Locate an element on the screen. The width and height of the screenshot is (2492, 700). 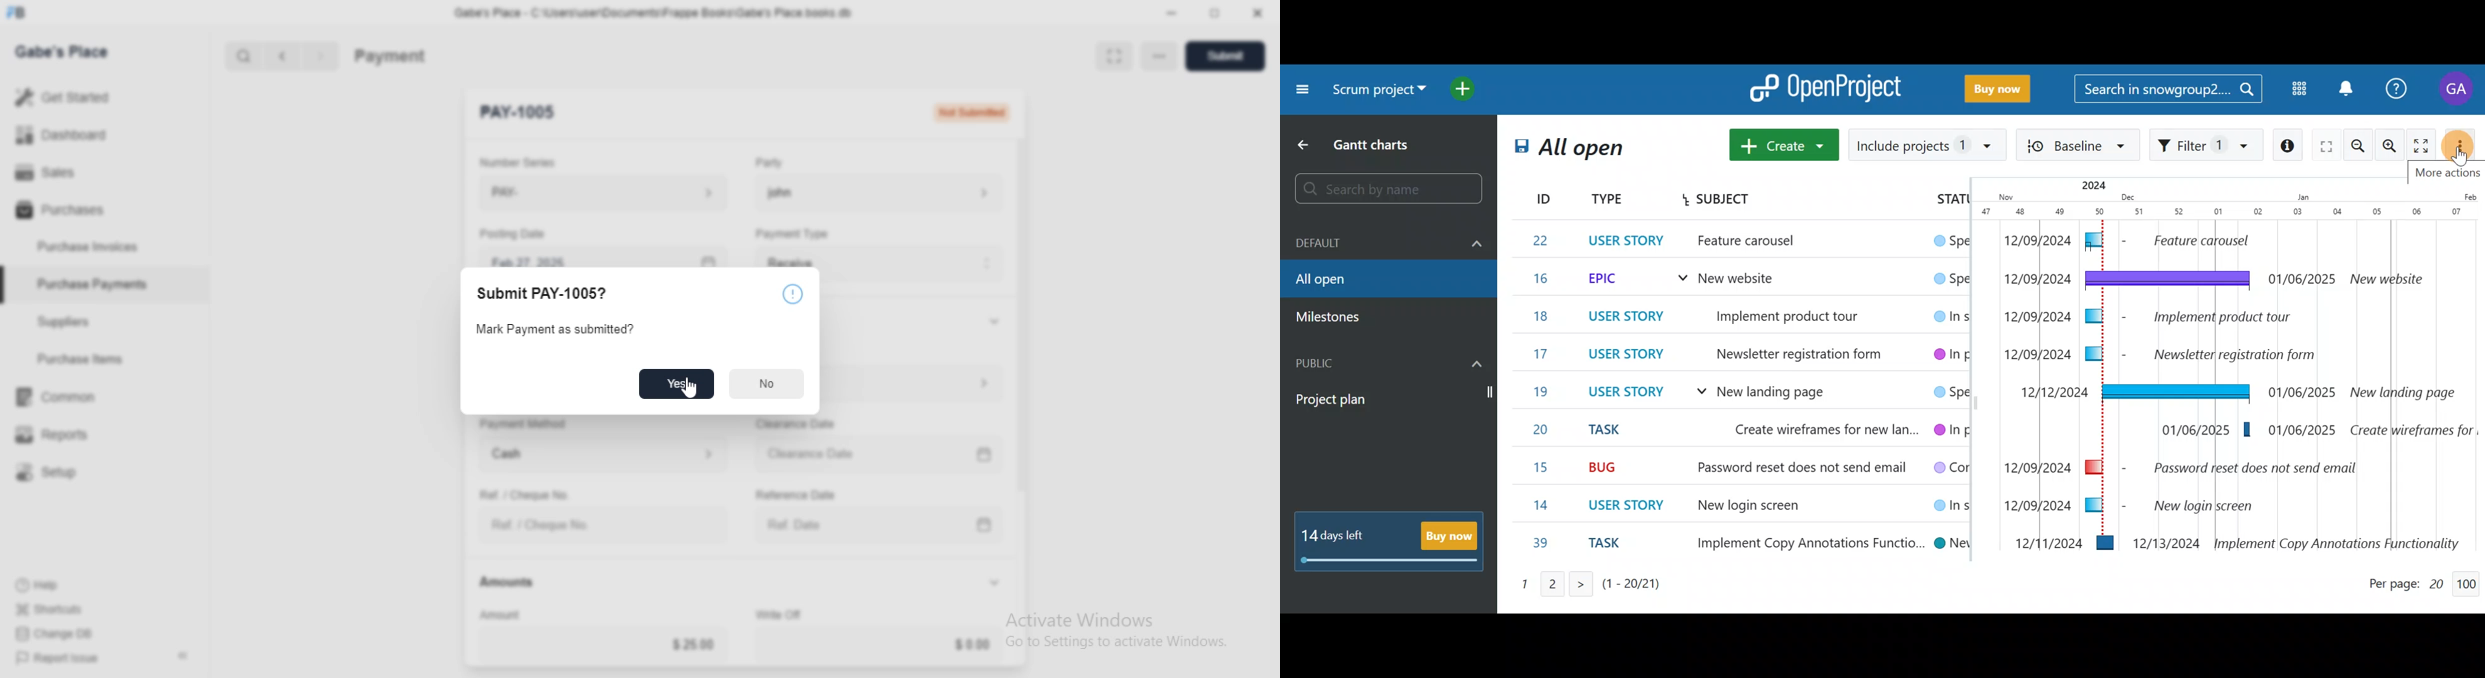
TASK is located at coordinates (1612, 430).